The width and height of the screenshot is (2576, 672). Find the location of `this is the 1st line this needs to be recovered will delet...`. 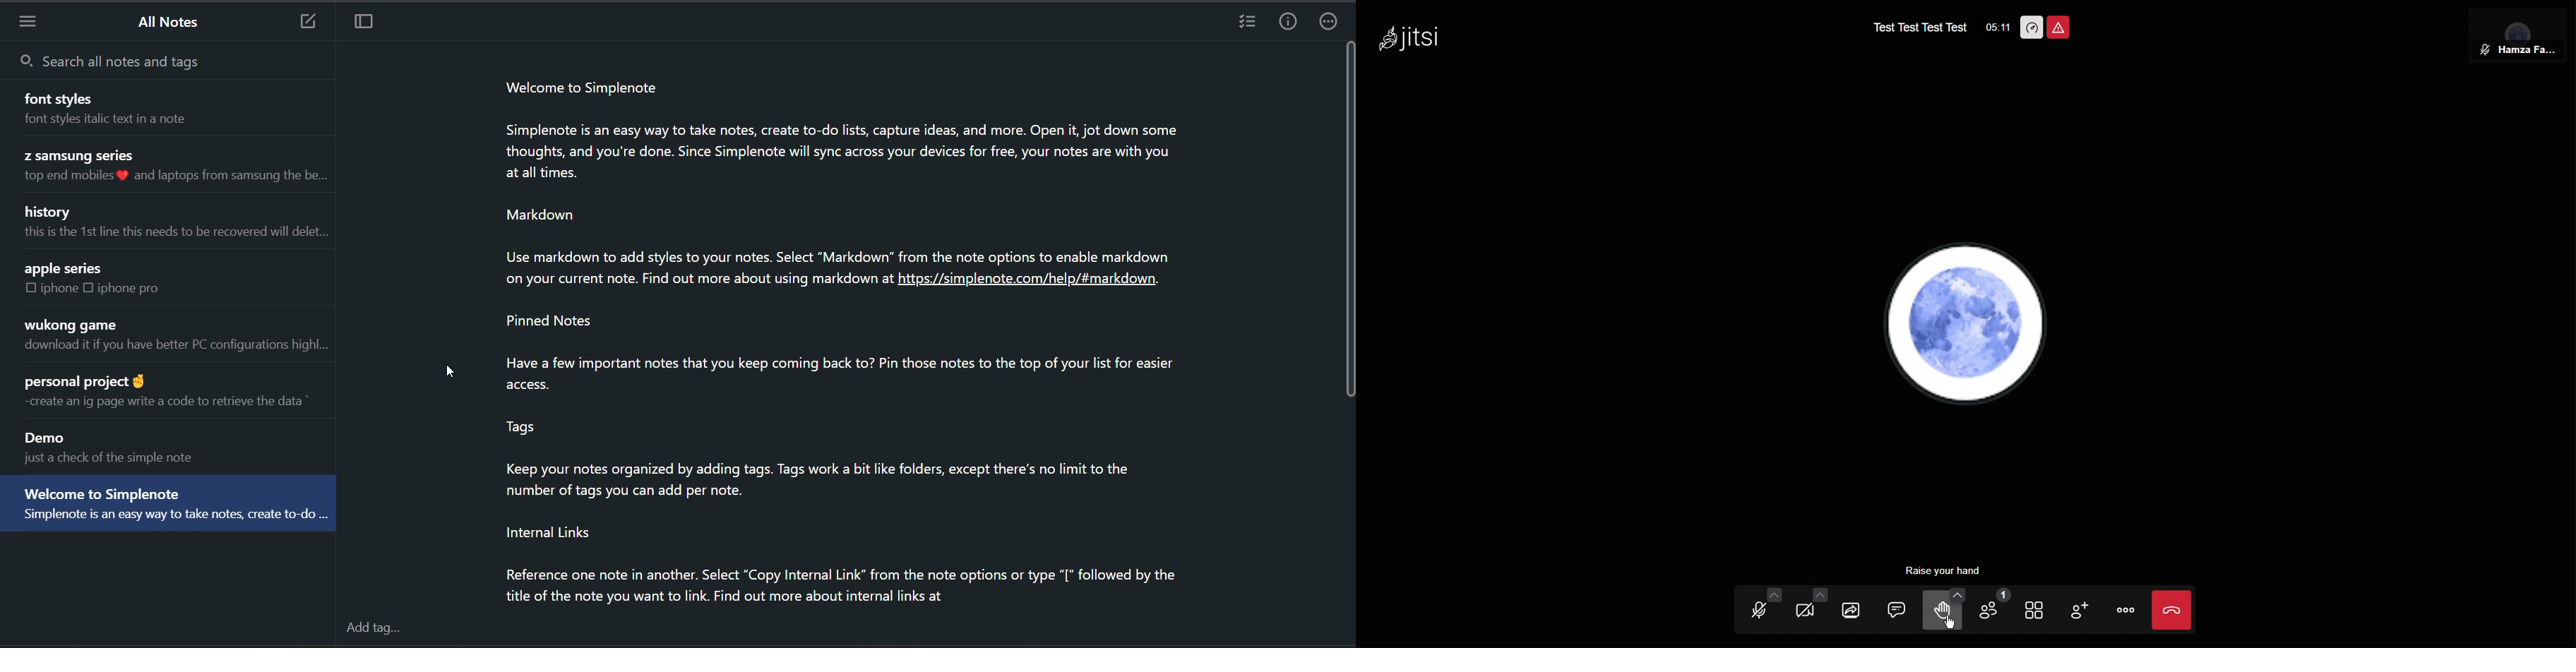

this is the 1st line this needs to be recovered will delet... is located at coordinates (186, 237).